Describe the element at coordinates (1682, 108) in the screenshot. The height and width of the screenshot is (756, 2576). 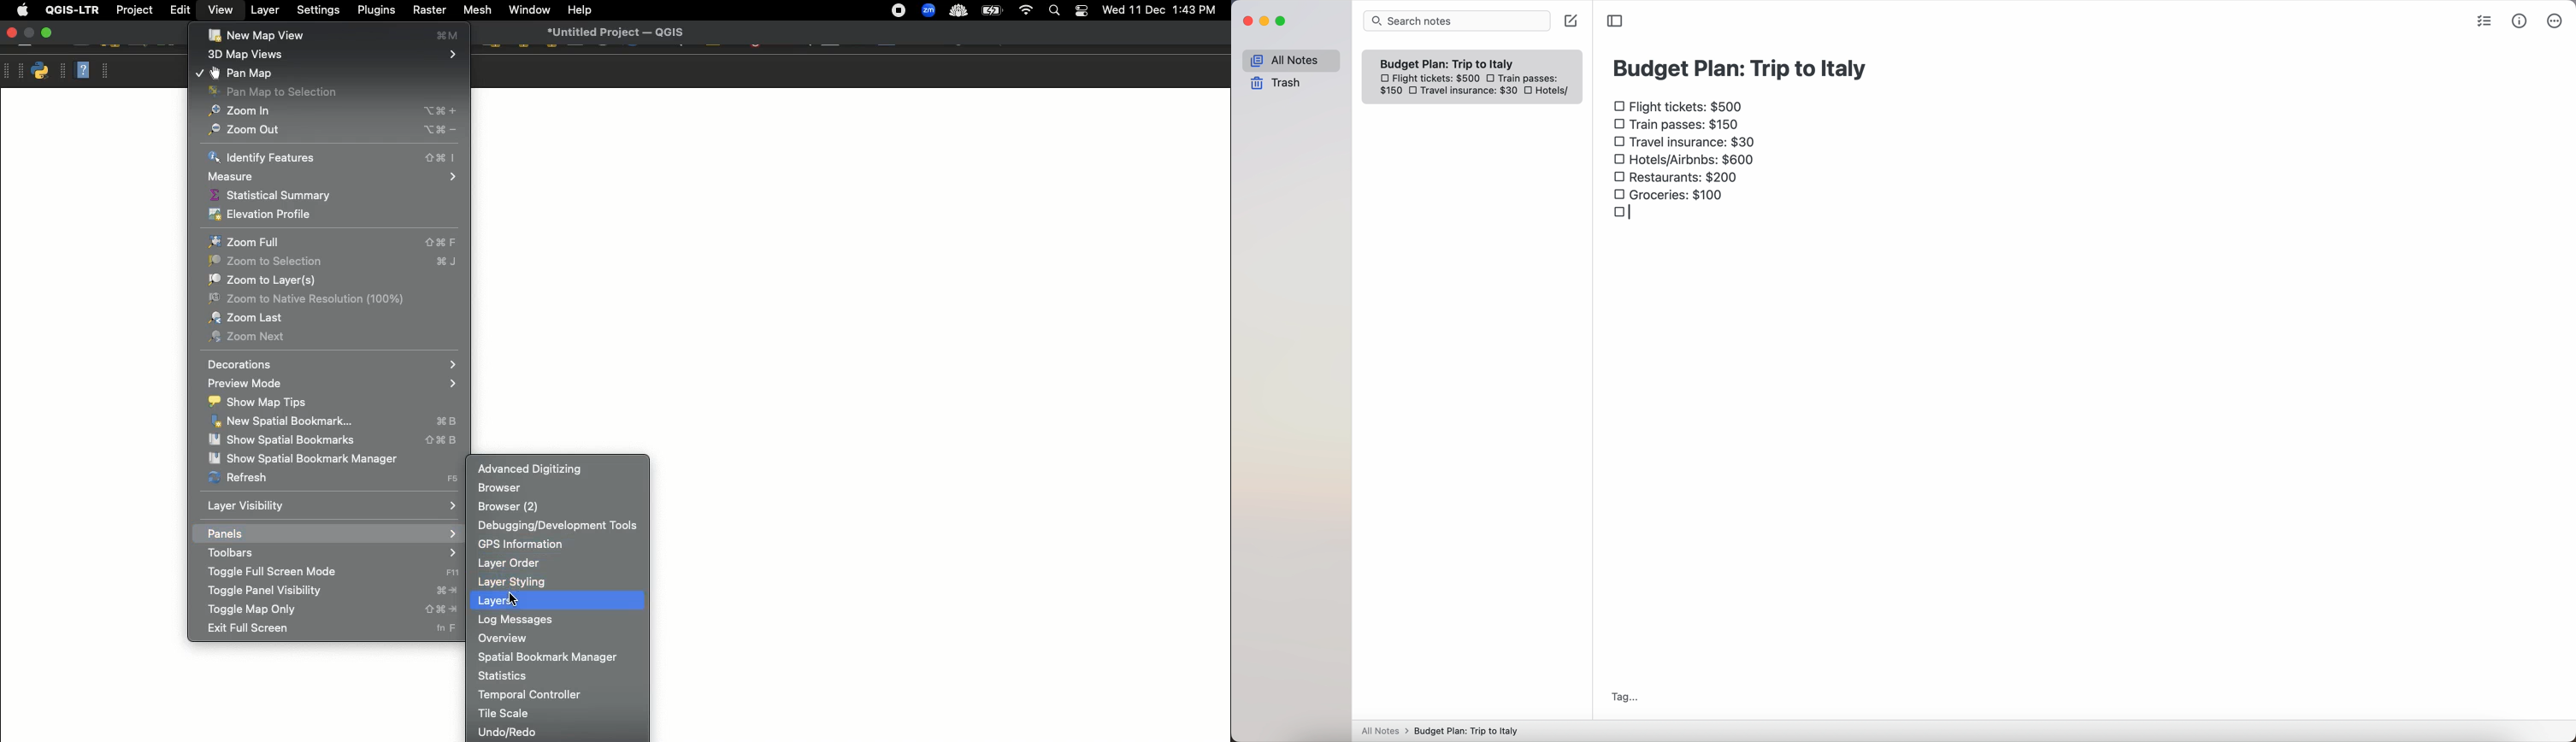
I see `flight tickets: $500 checkbox` at that location.